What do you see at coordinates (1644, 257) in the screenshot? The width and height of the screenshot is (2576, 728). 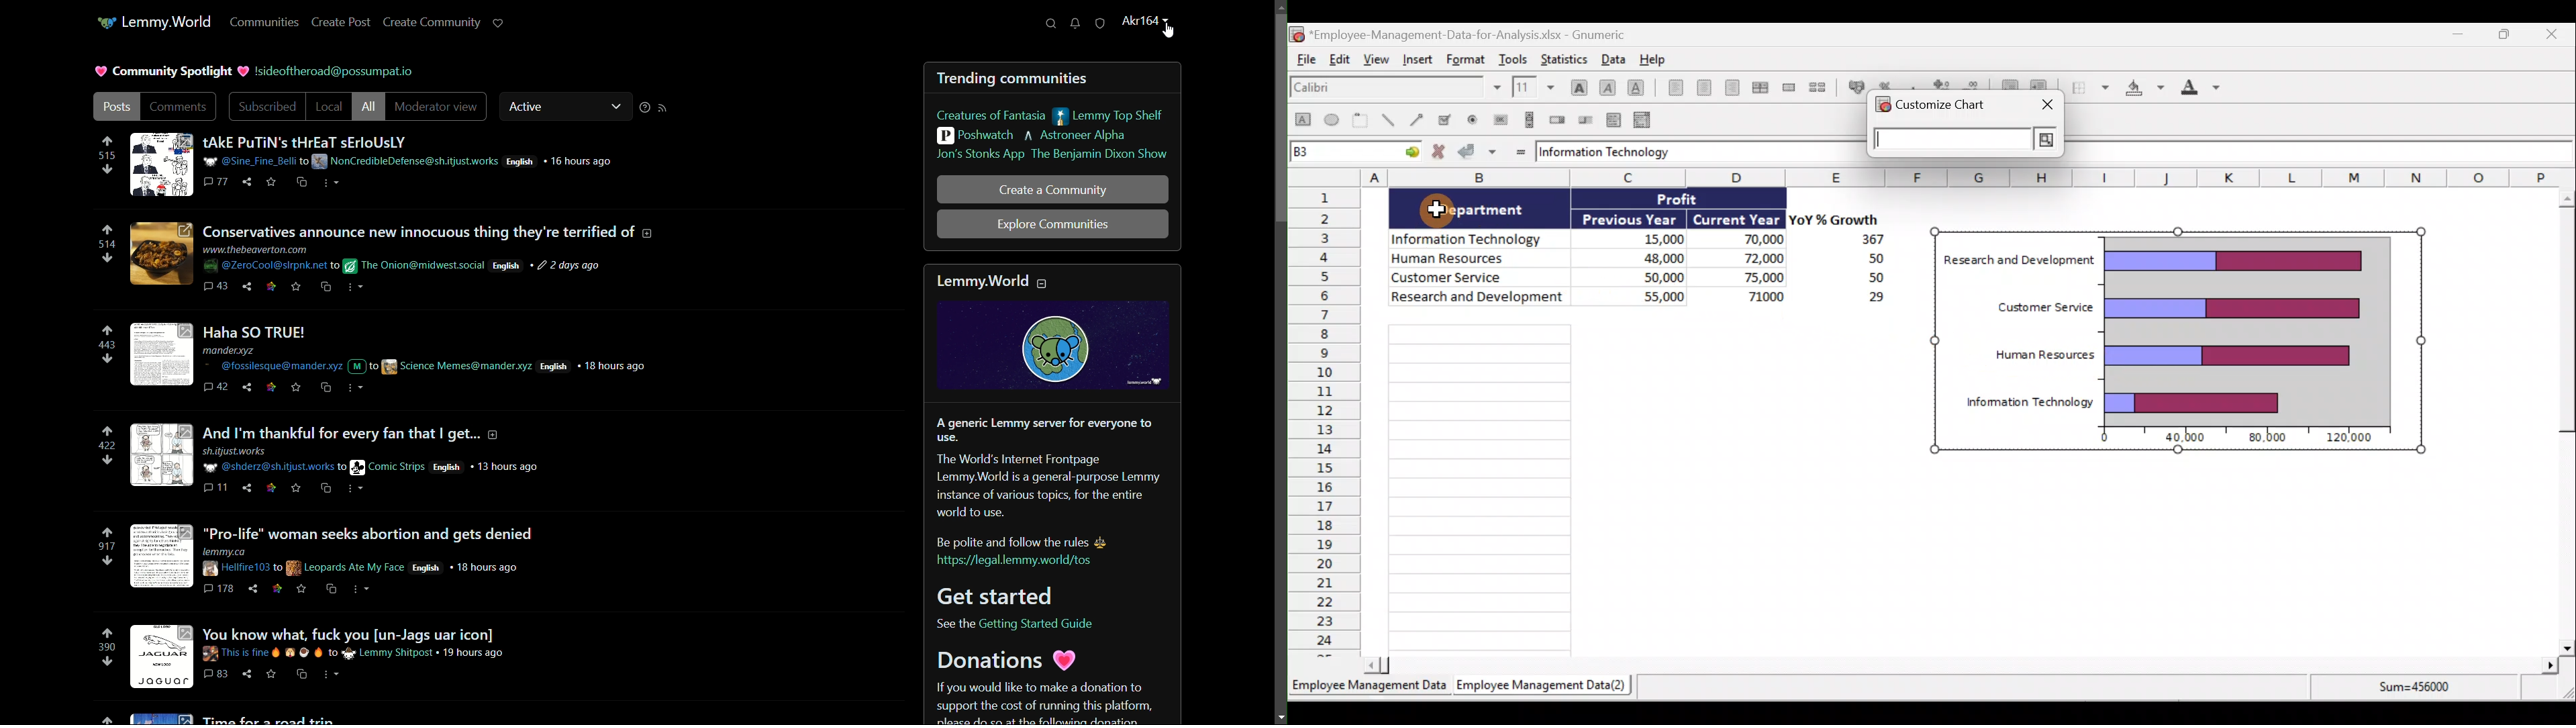 I see `48,000` at bounding box center [1644, 257].